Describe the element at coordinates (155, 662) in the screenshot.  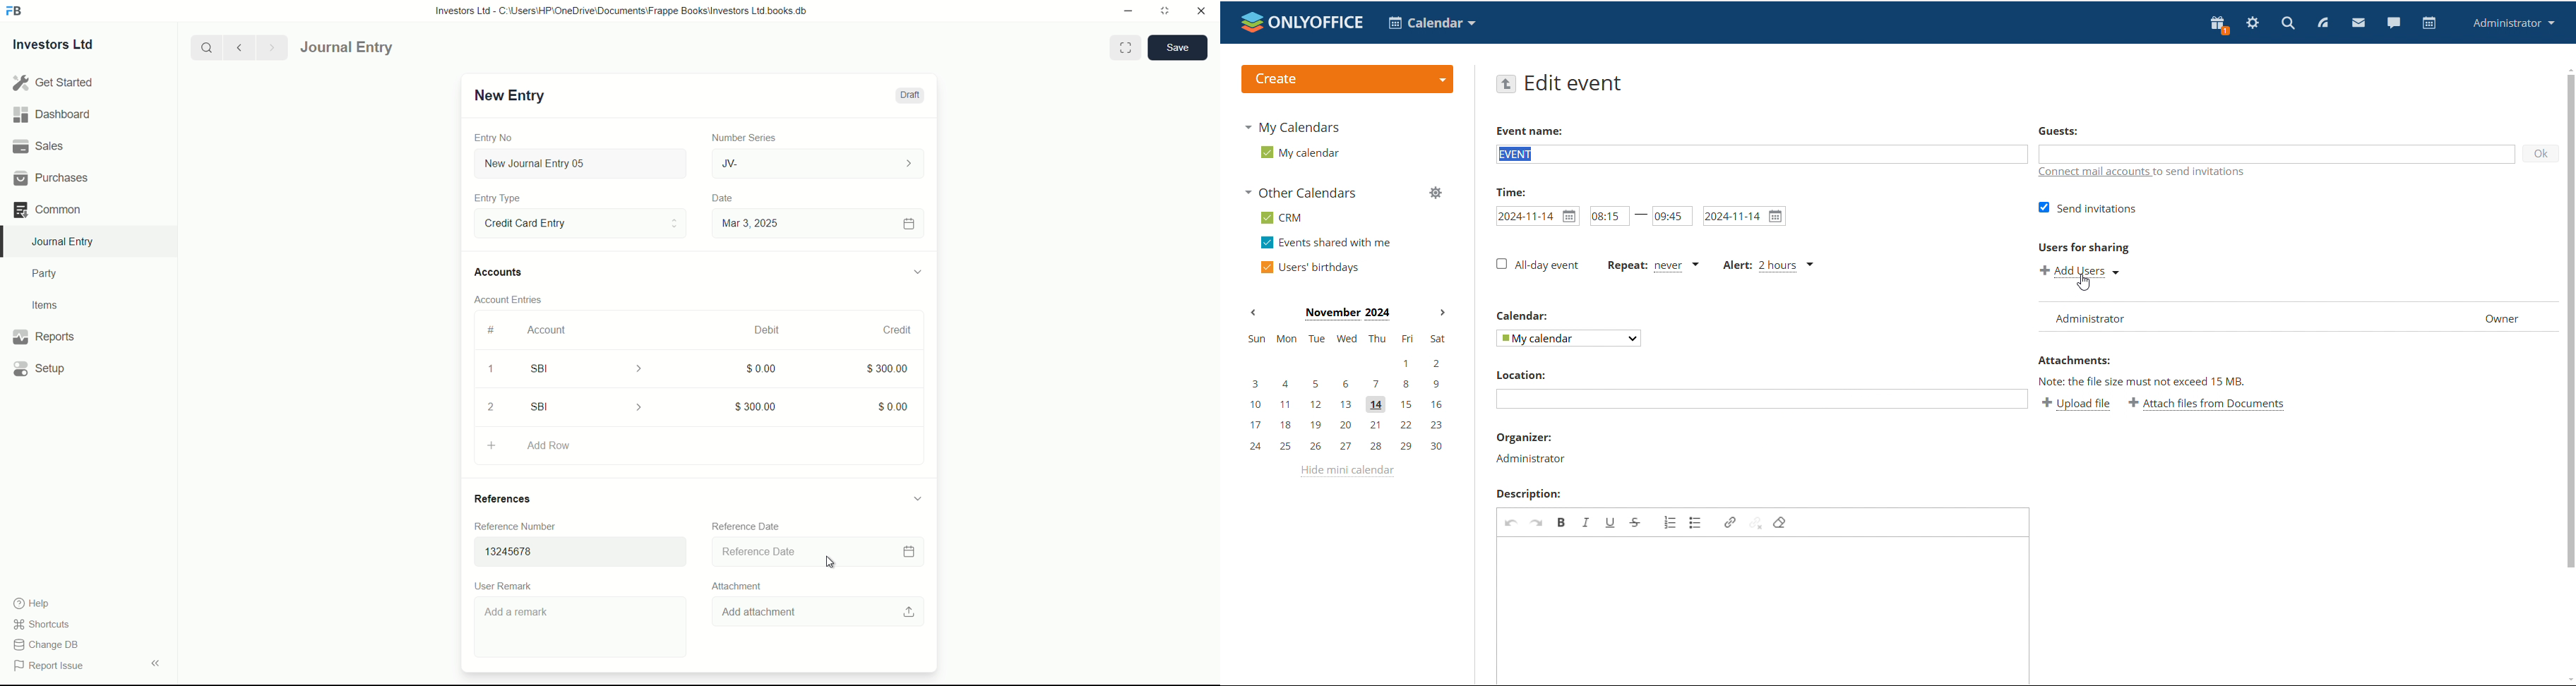
I see `expand/collapse` at that location.